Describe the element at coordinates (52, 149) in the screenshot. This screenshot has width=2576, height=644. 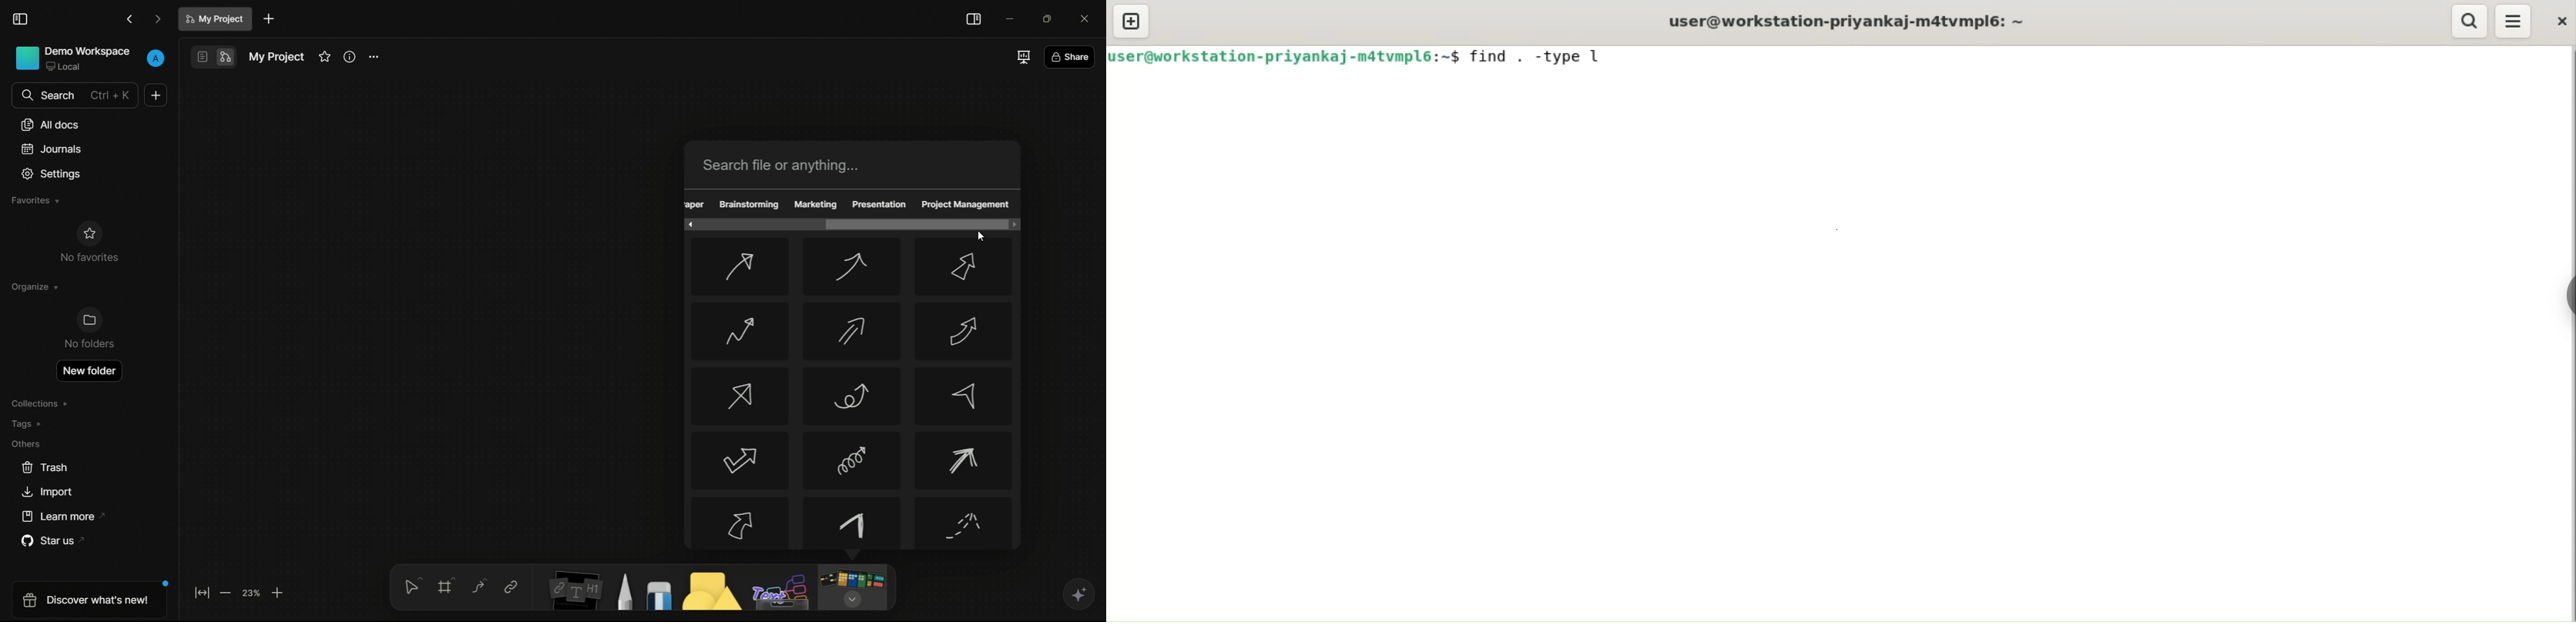
I see `journals` at that location.